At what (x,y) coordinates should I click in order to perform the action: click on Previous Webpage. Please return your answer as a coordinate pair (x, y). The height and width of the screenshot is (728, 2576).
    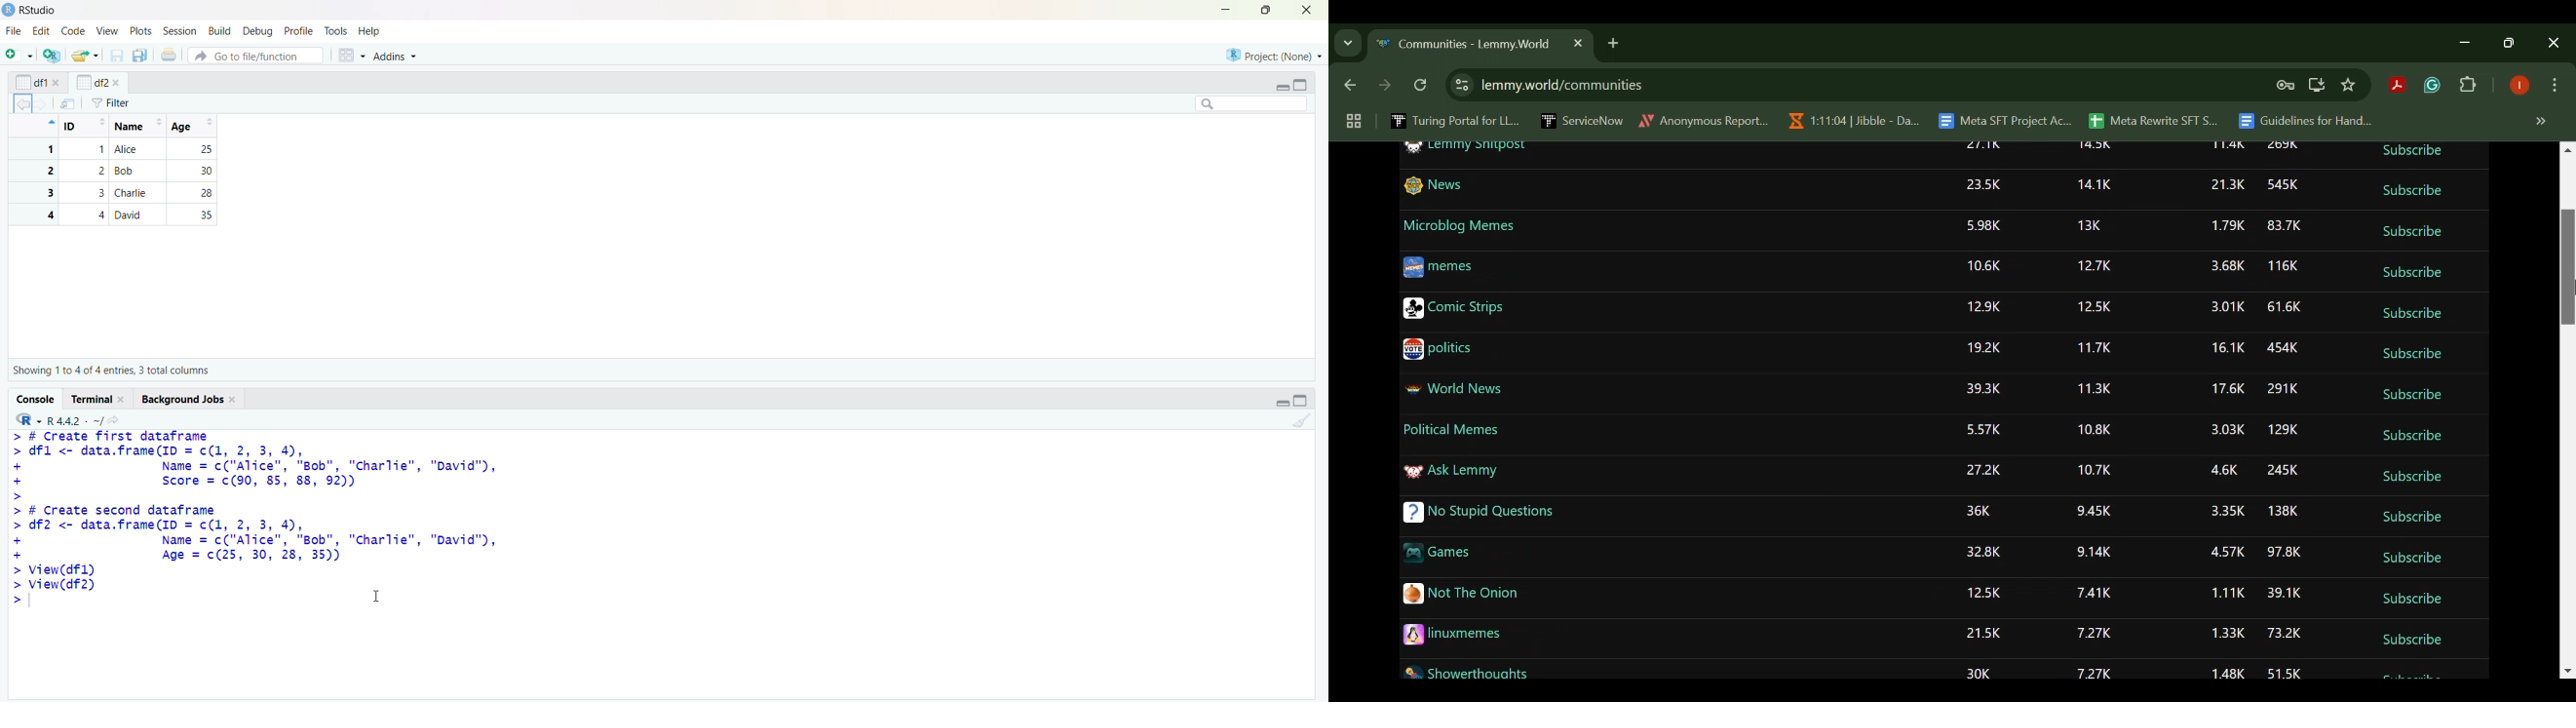
    Looking at the image, I should click on (1347, 87).